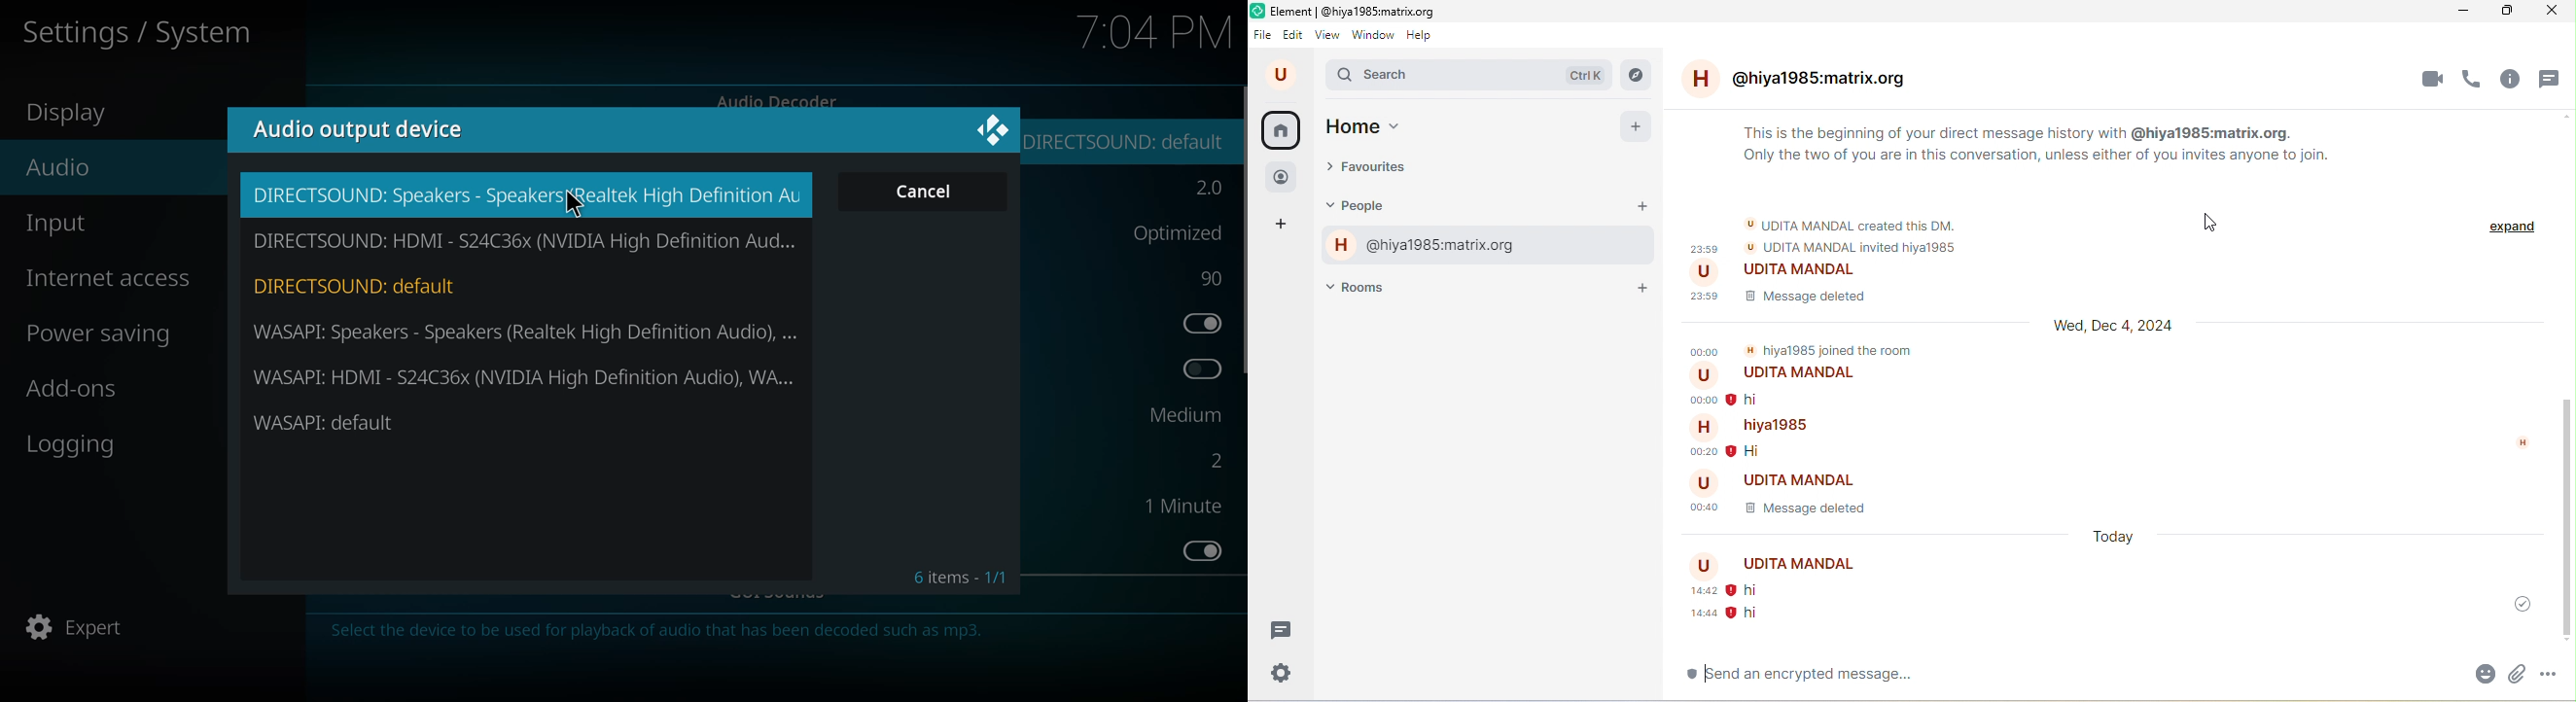 The height and width of the screenshot is (728, 2576). Describe the element at coordinates (1365, 286) in the screenshot. I see `rooms` at that location.